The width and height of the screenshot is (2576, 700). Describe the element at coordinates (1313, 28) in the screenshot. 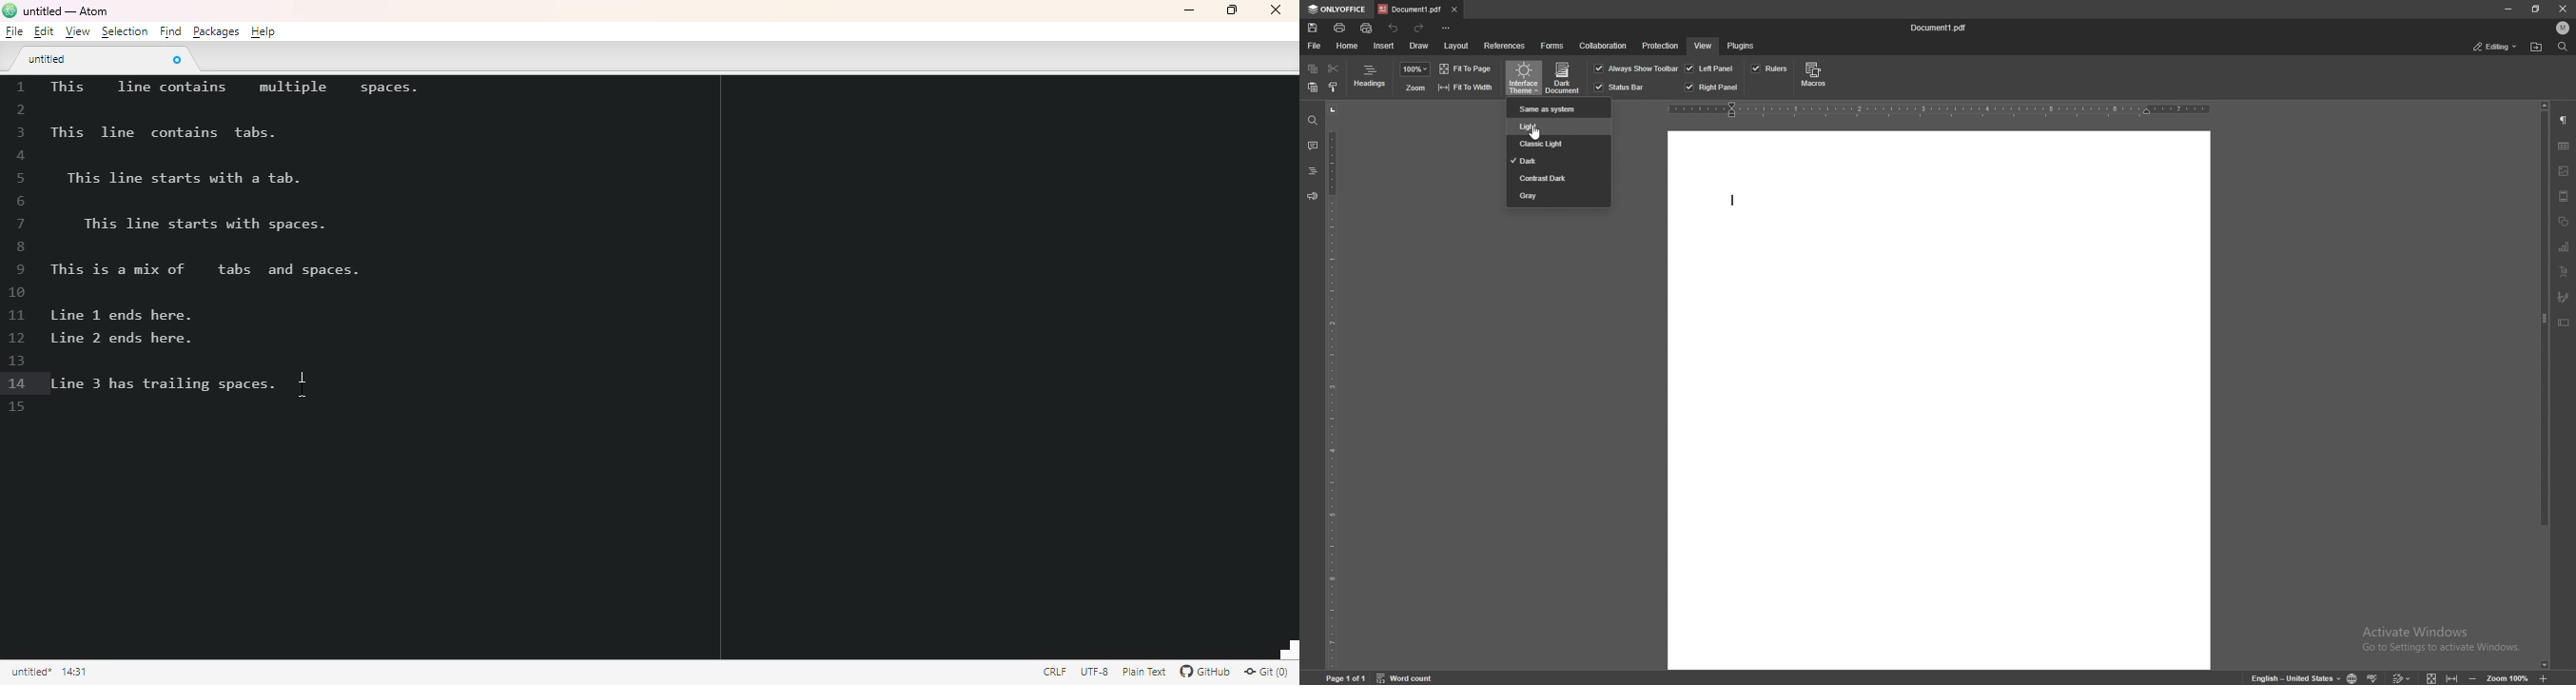

I see `save` at that location.